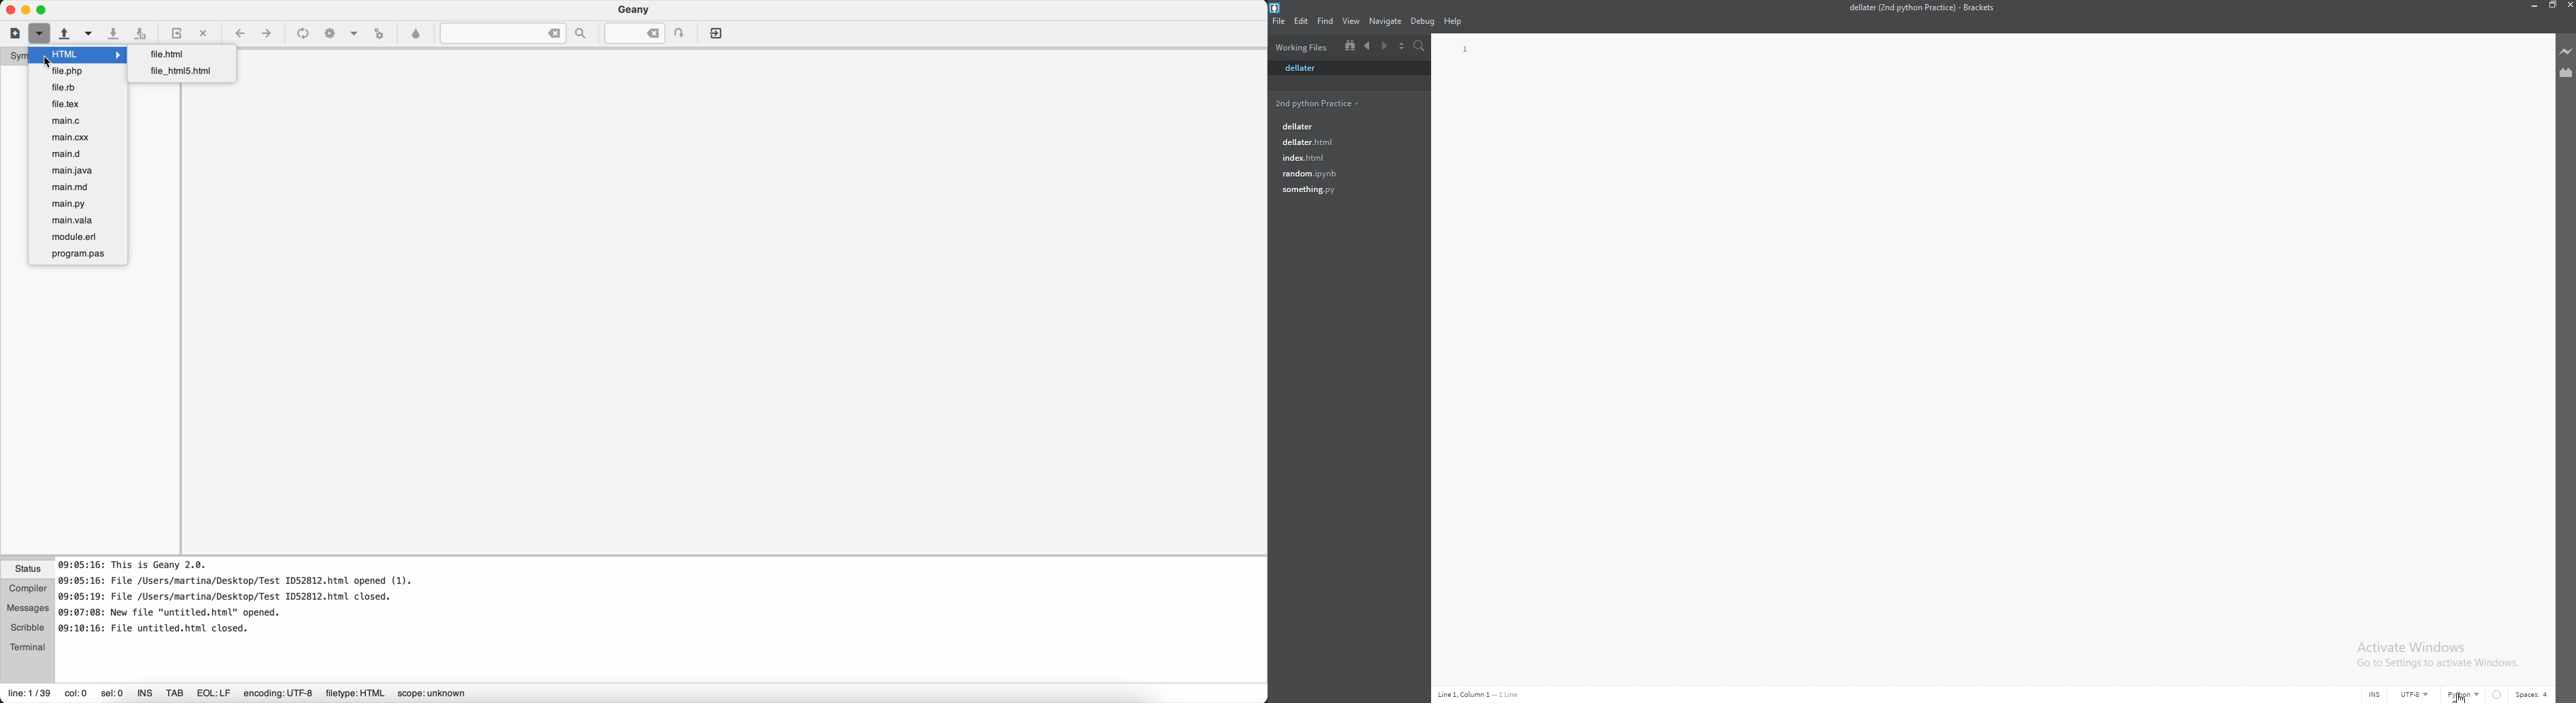 This screenshot has height=728, width=2576. I want to click on help, so click(1454, 22).